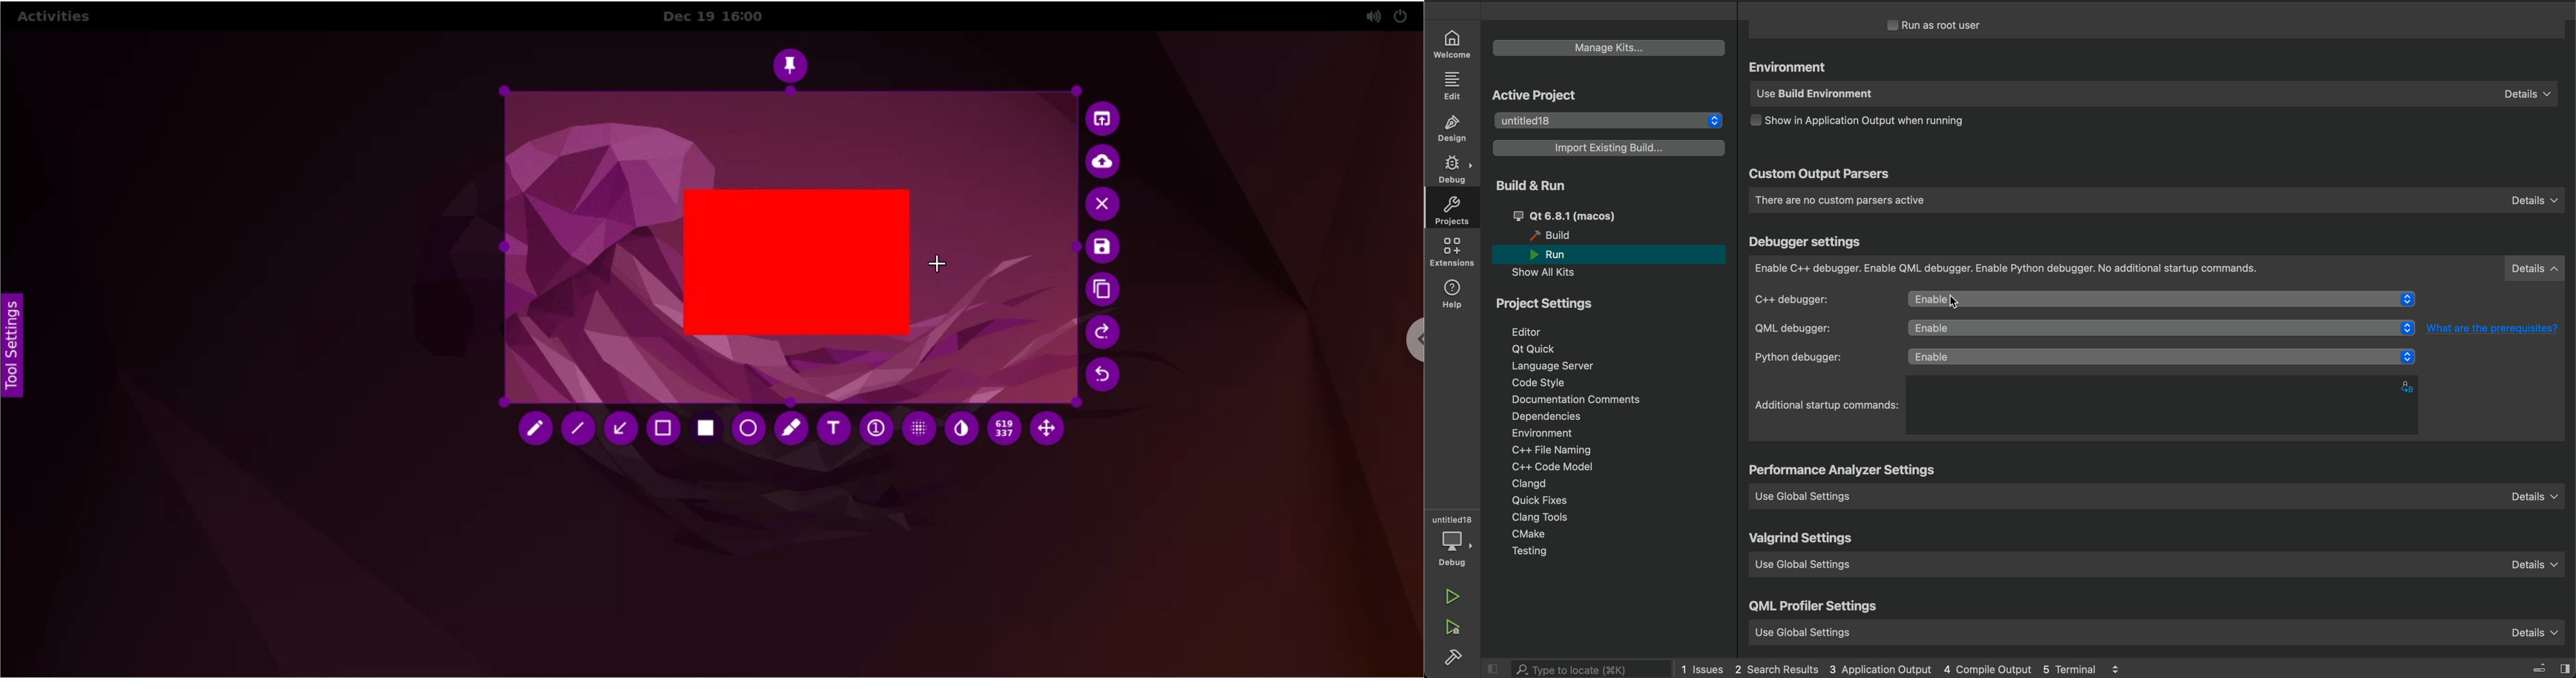 The image size is (2576, 700). Describe the element at coordinates (1545, 628) in the screenshot. I see `user guide` at that location.